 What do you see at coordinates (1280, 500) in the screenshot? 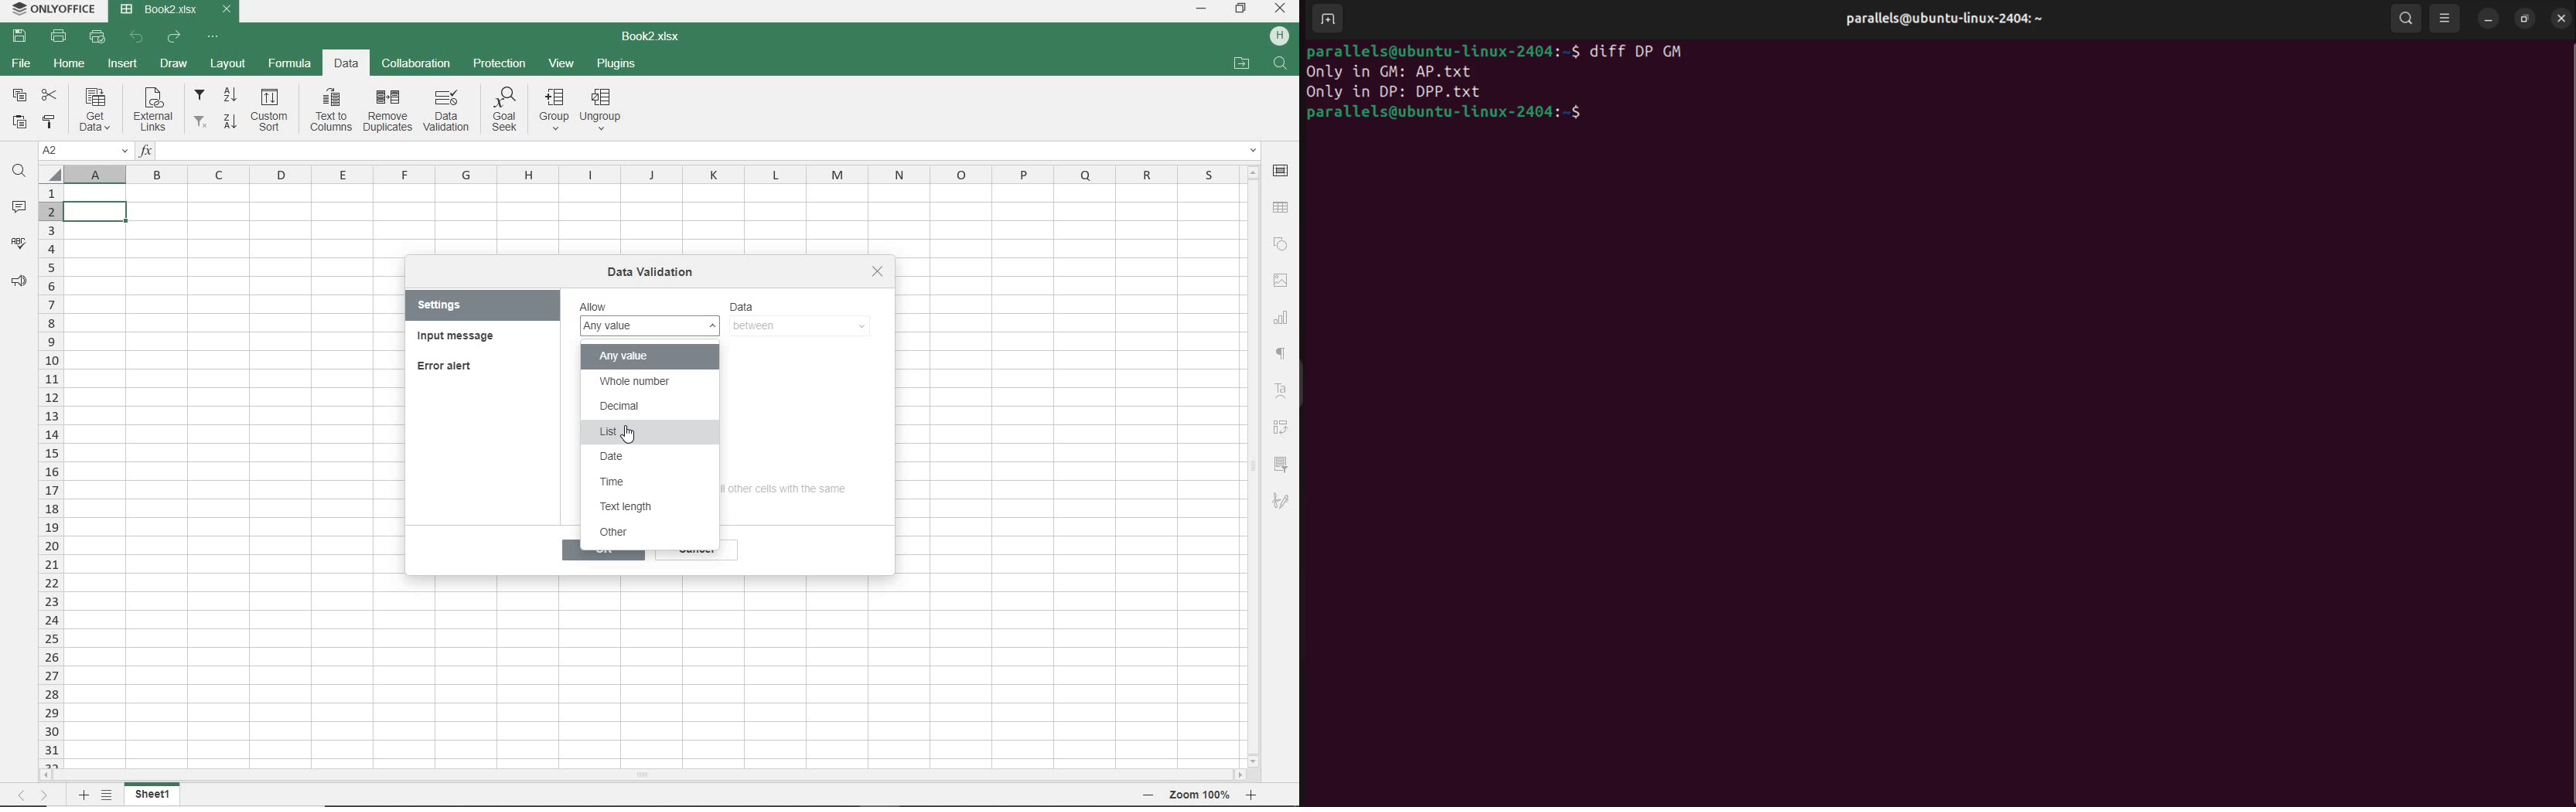
I see `SIGNATURE` at bounding box center [1280, 500].